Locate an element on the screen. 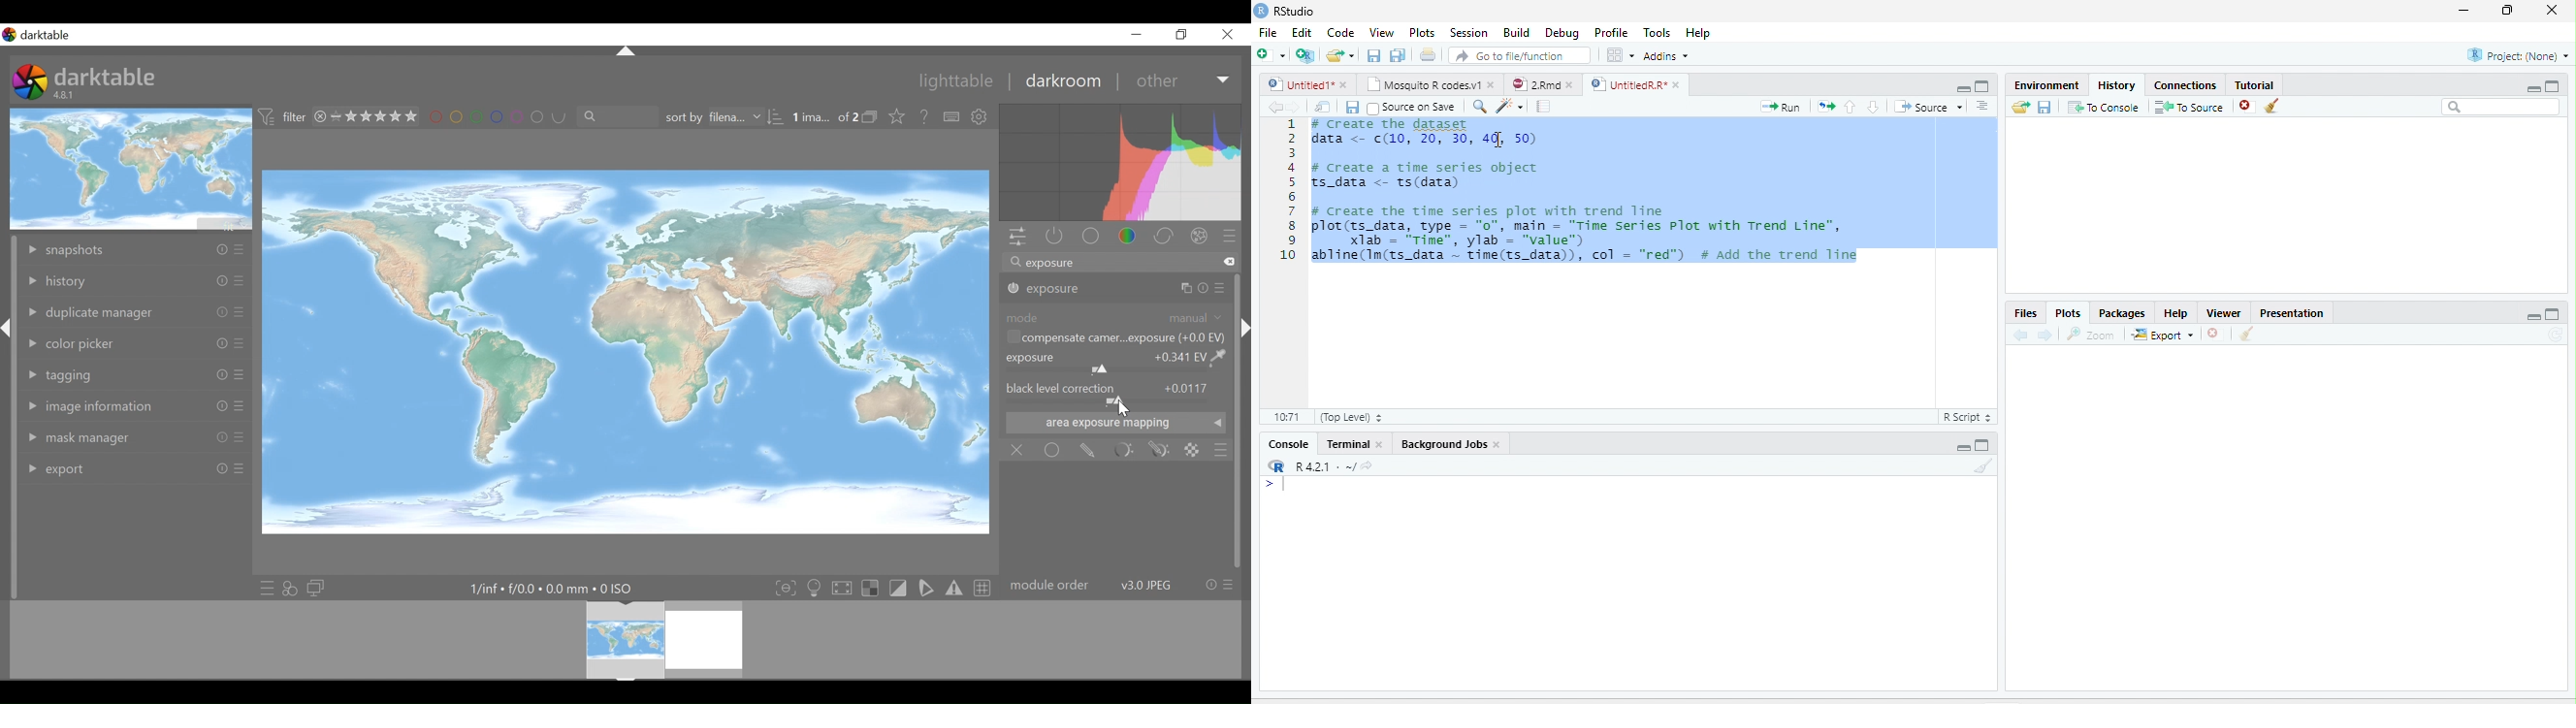  Load history from an existing file is located at coordinates (2020, 107).